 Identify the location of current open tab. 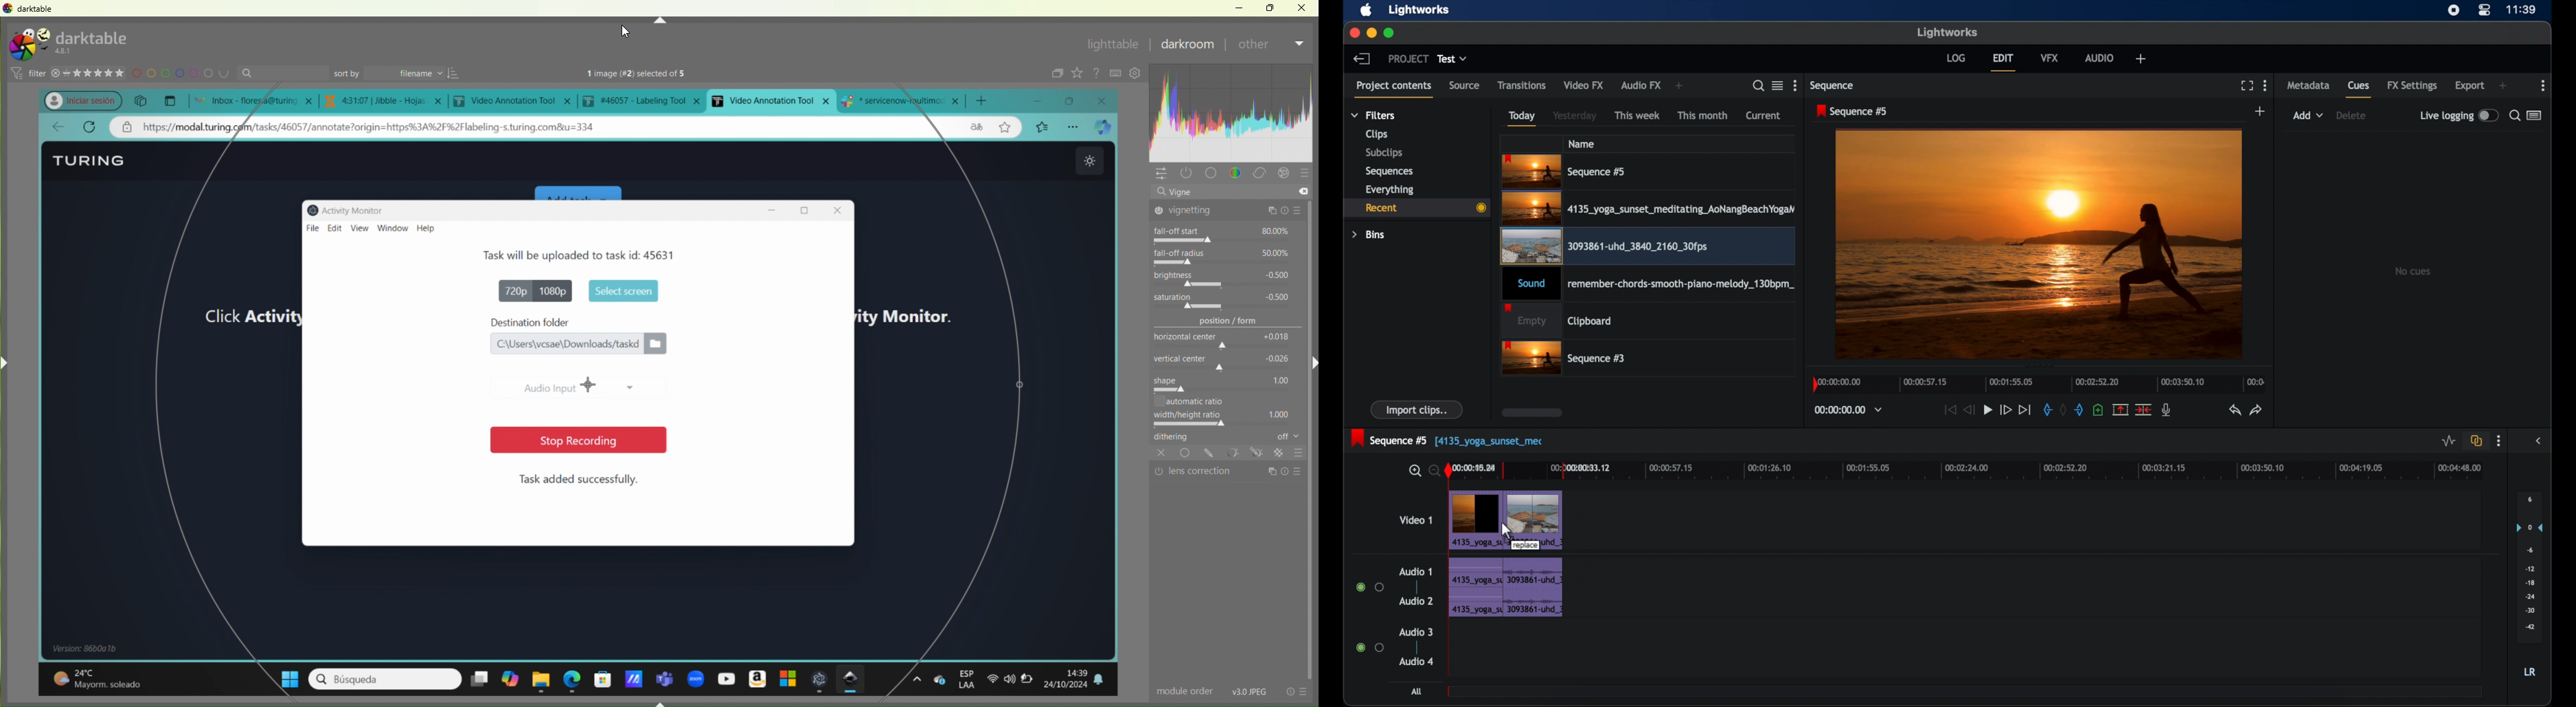
(771, 100).